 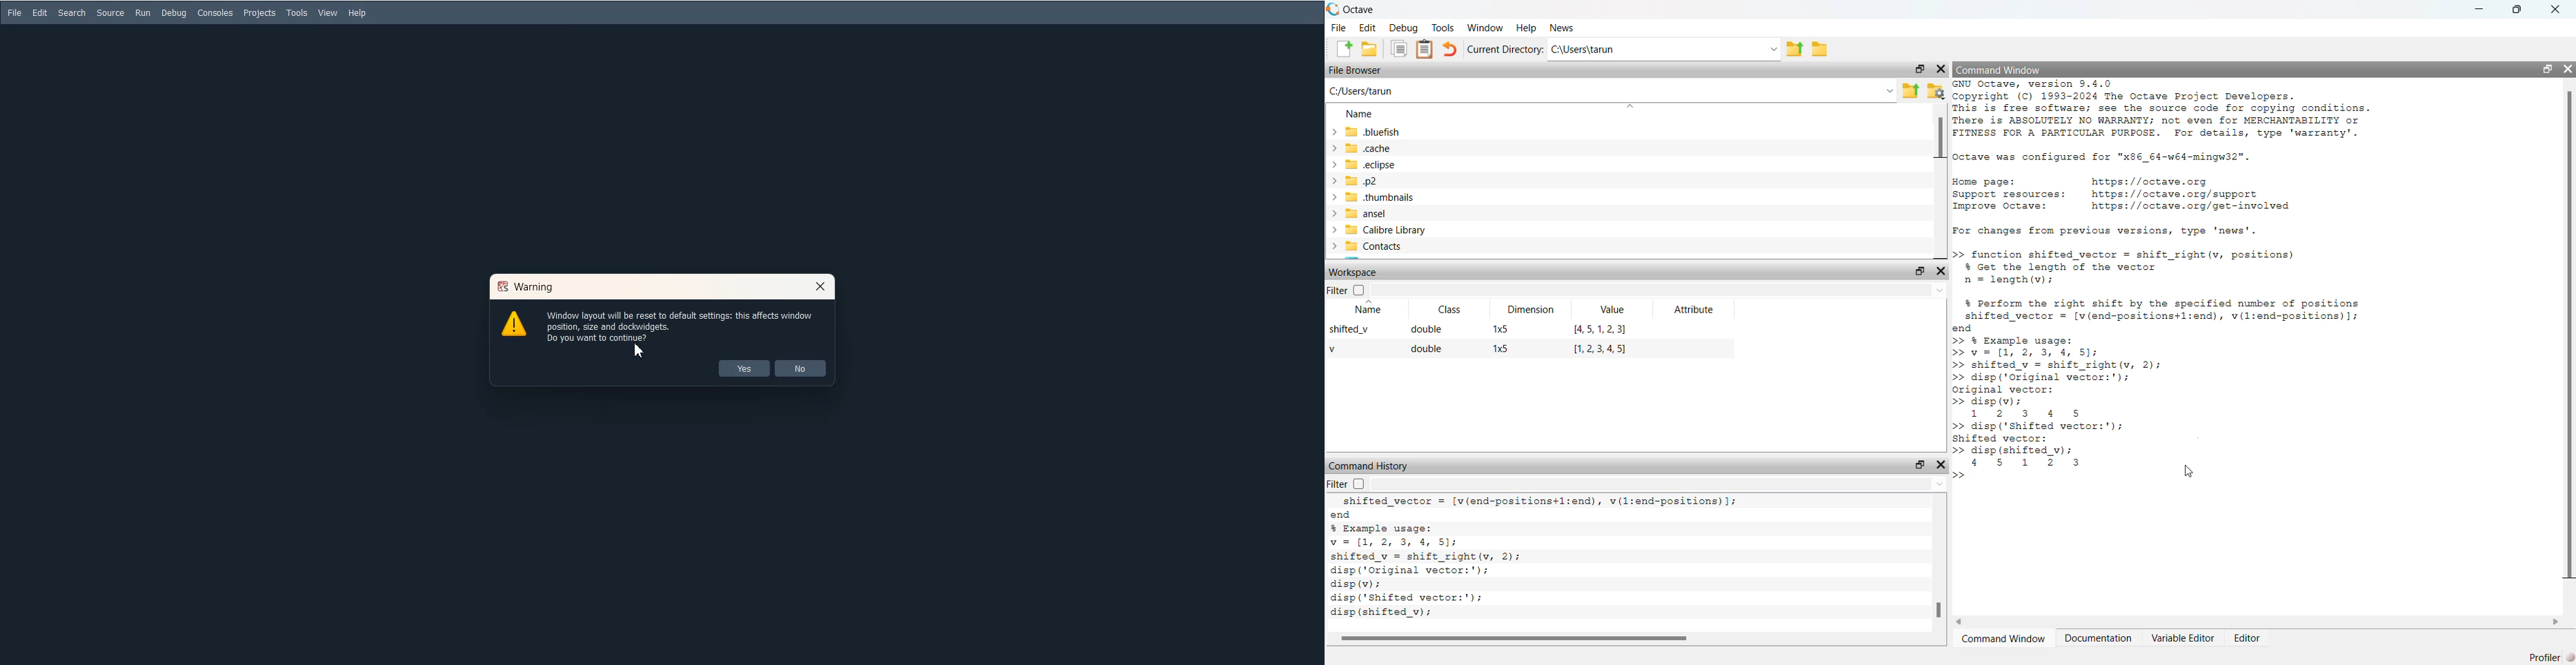 What do you see at coordinates (1917, 464) in the screenshot?
I see `unlock widget` at bounding box center [1917, 464].